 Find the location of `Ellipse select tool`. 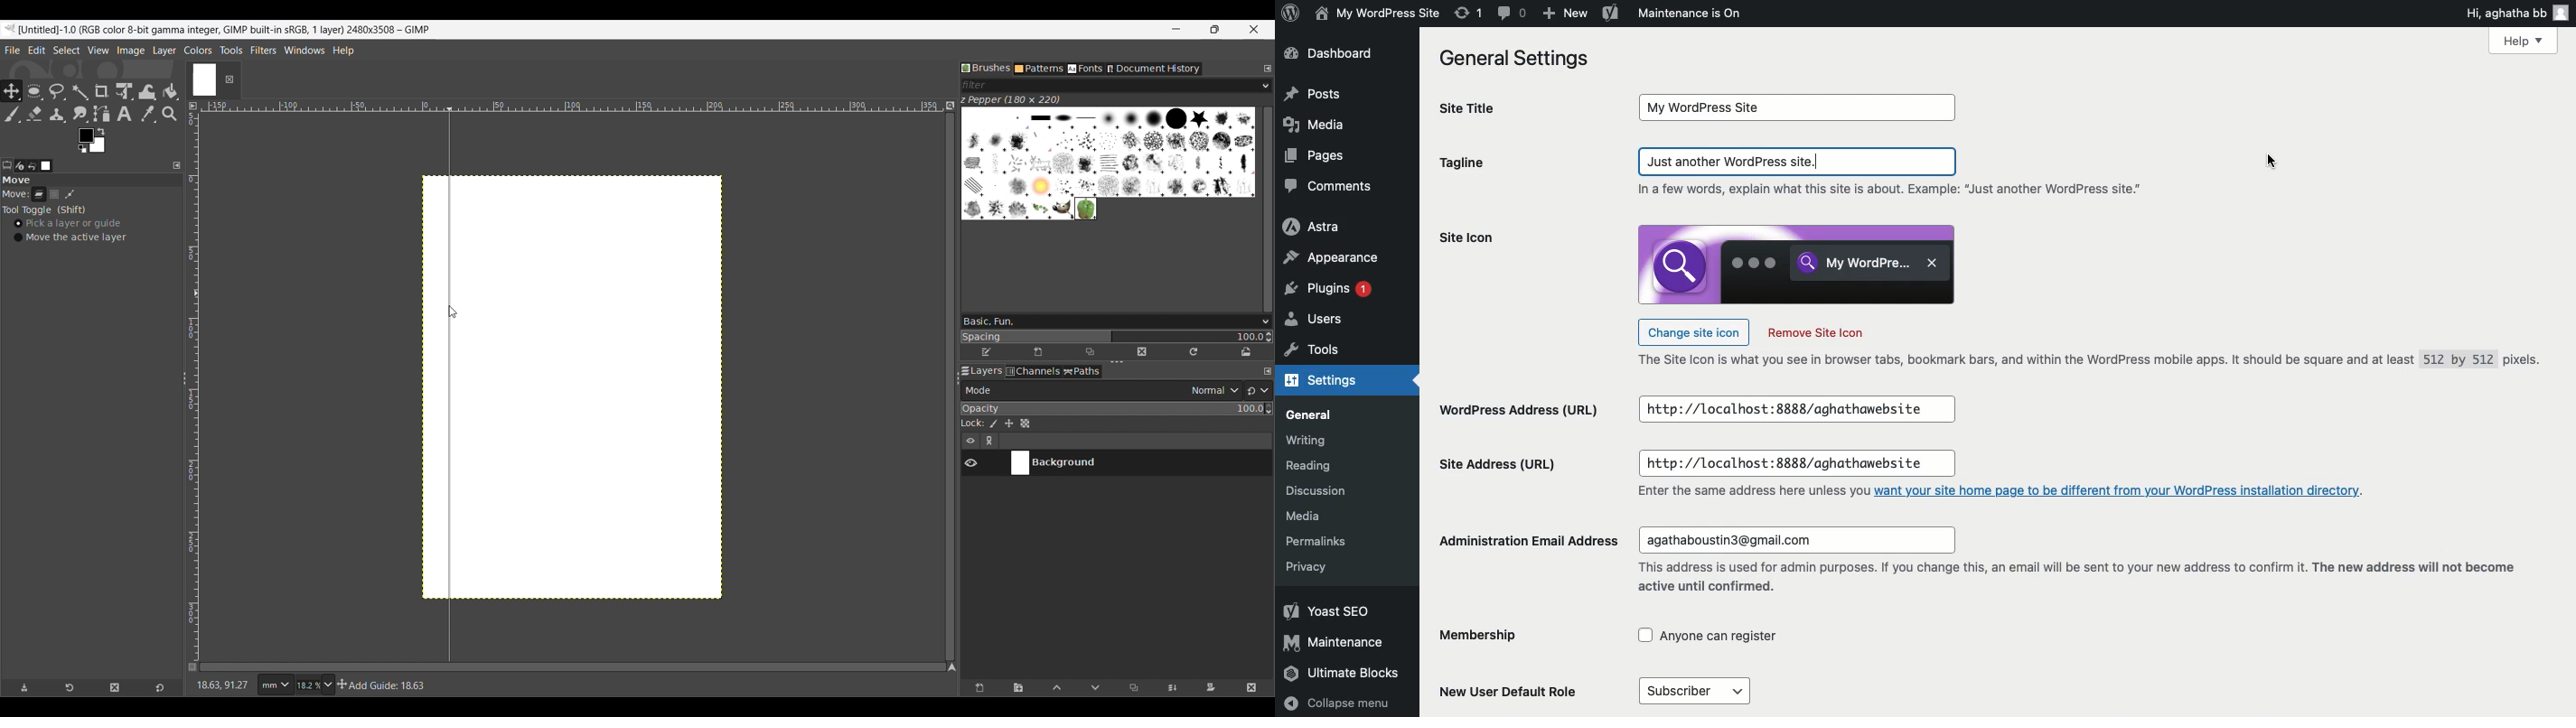

Ellipse select tool is located at coordinates (33, 91).